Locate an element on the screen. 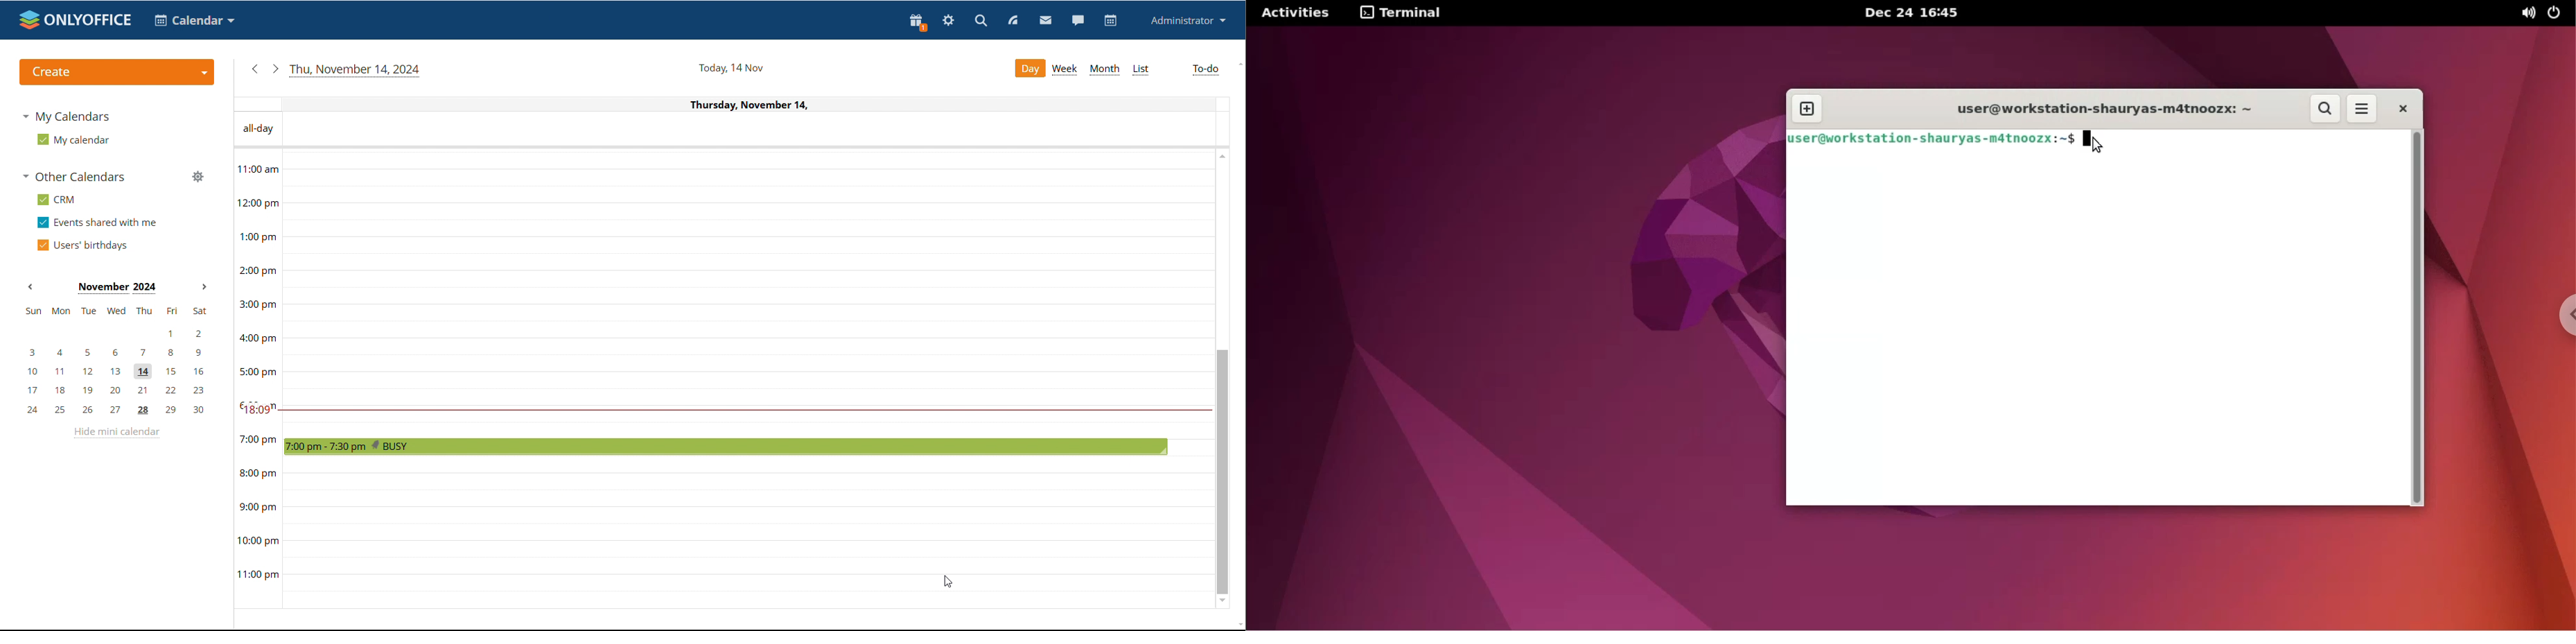 This screenshot has height=644, width=2576. scroll down is located at coordinates (1238, 626).